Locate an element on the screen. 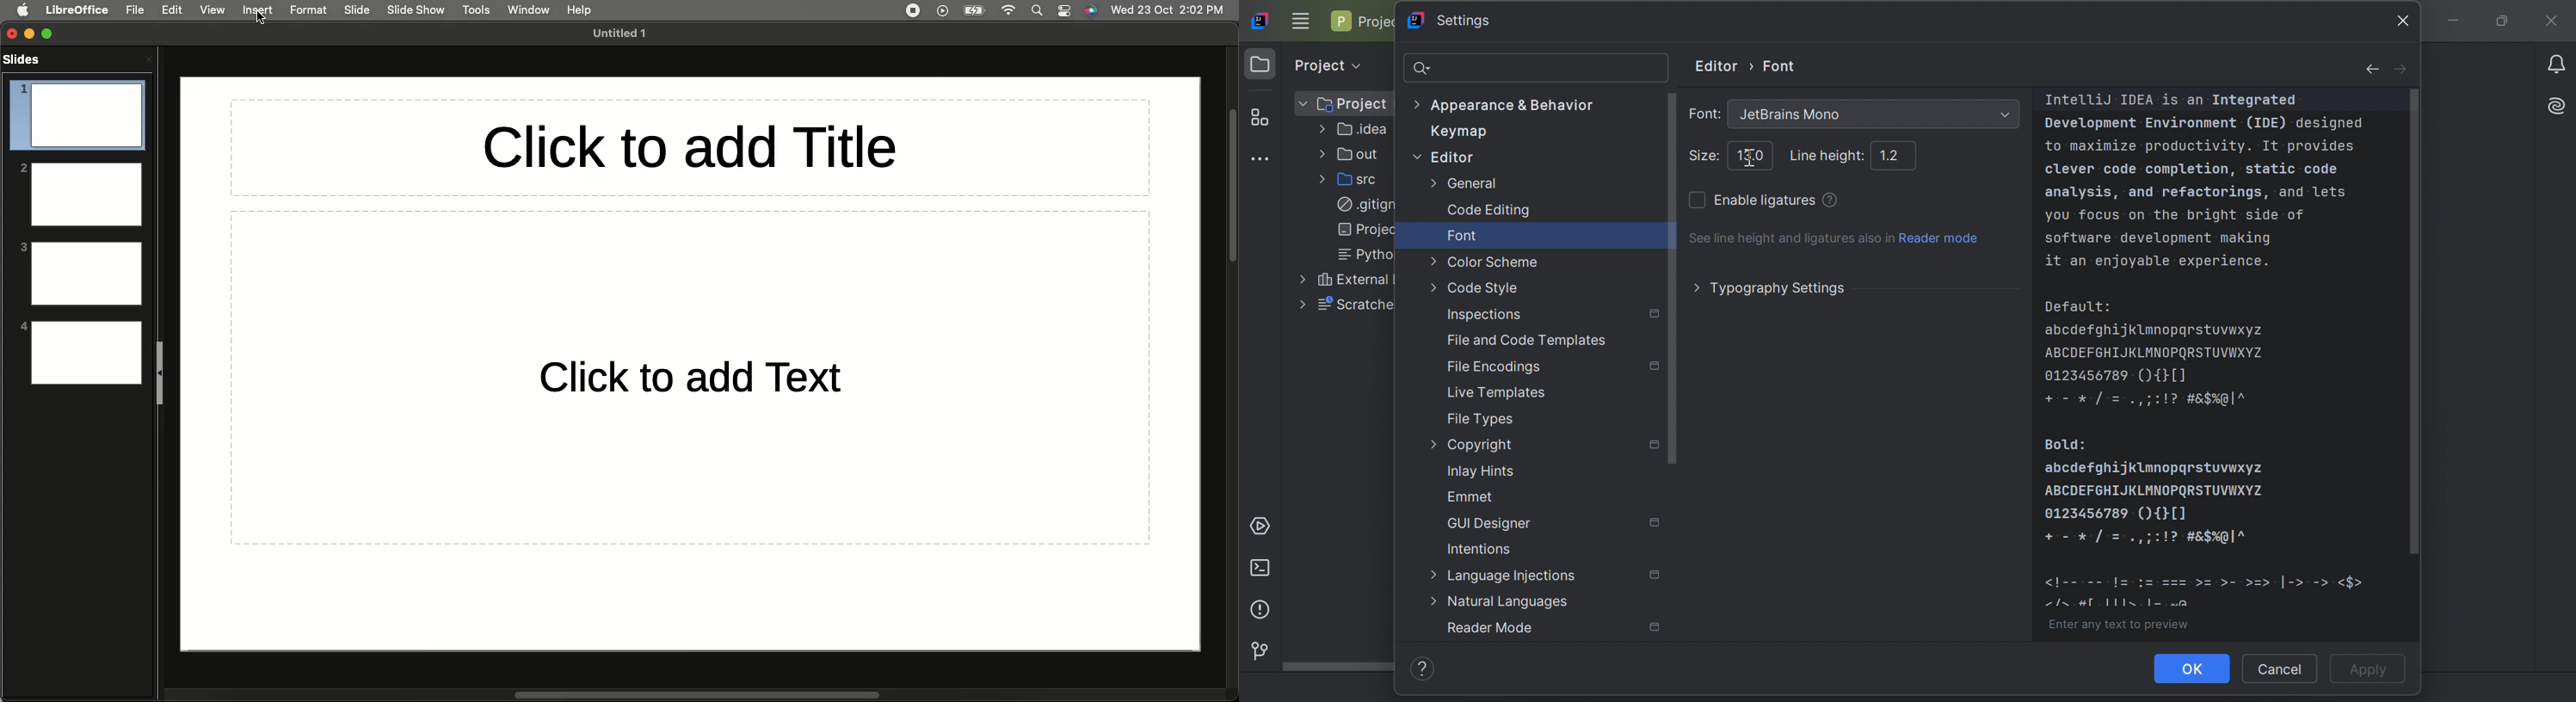  IntelliJ IDEA is located at coordinates (2172, 100).